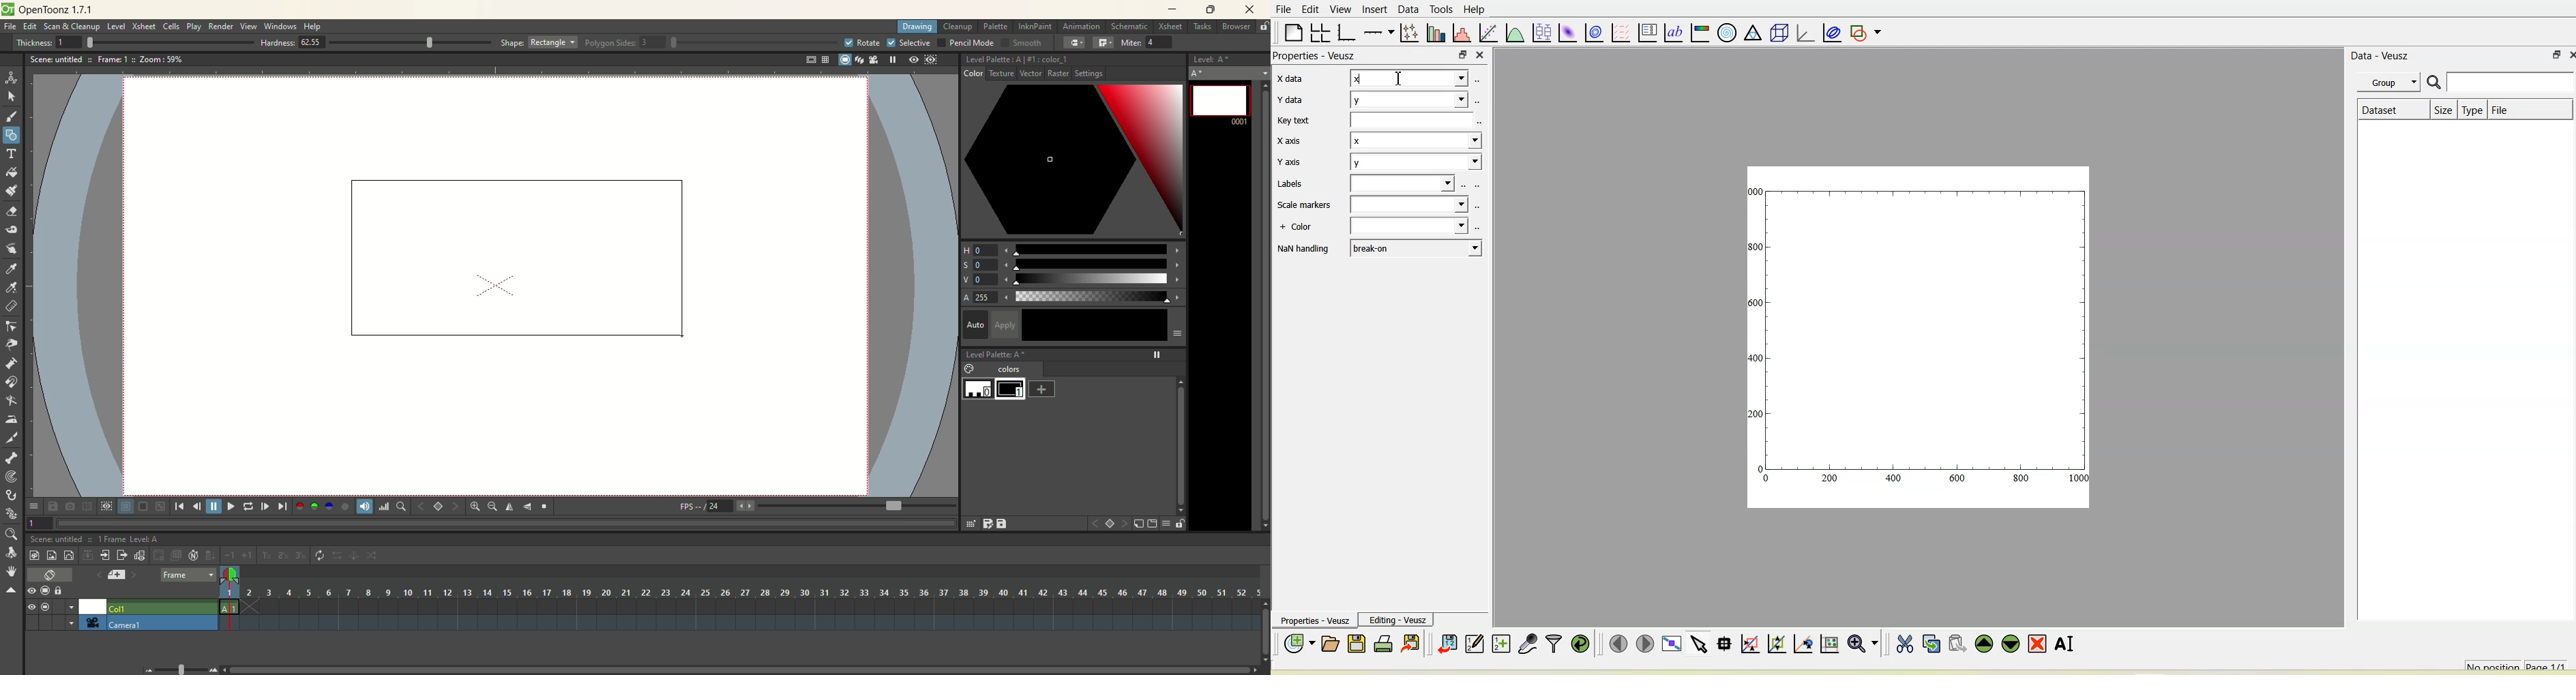  Describe the element at coordinates (1541, 32) in the screenshot. I see `plot box plots` at that location.